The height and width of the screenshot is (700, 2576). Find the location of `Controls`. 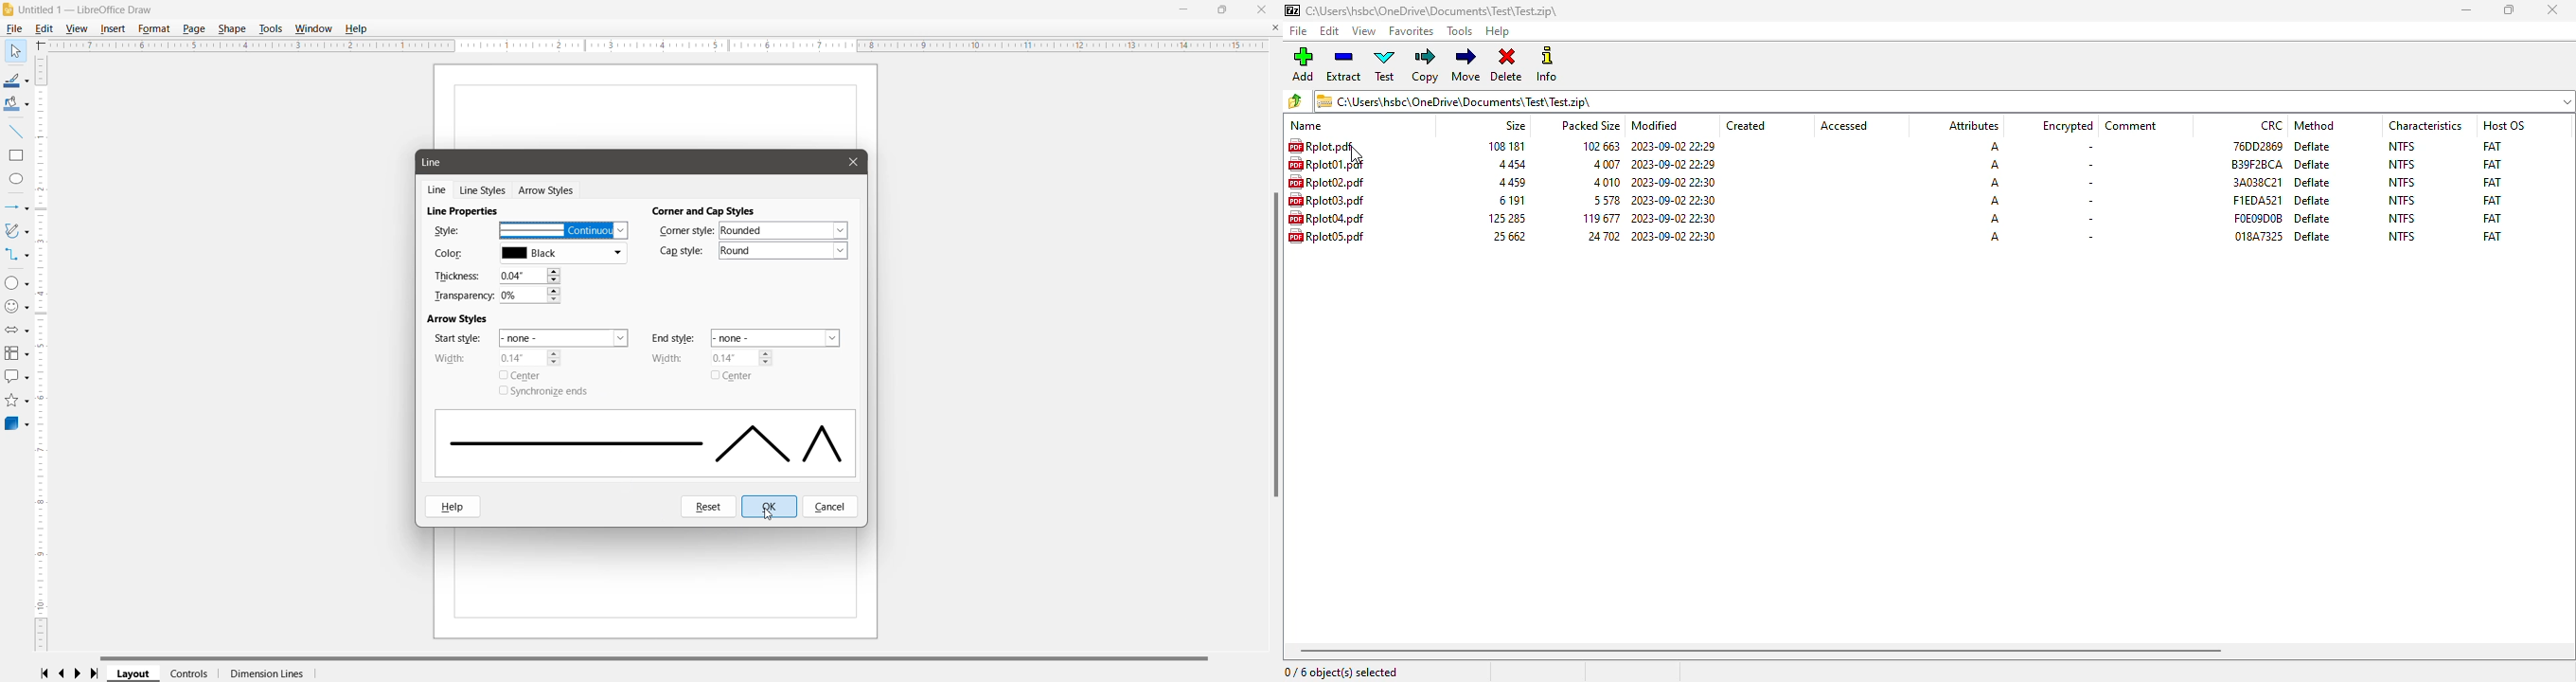

Controls is located at coordinates (190, 675).